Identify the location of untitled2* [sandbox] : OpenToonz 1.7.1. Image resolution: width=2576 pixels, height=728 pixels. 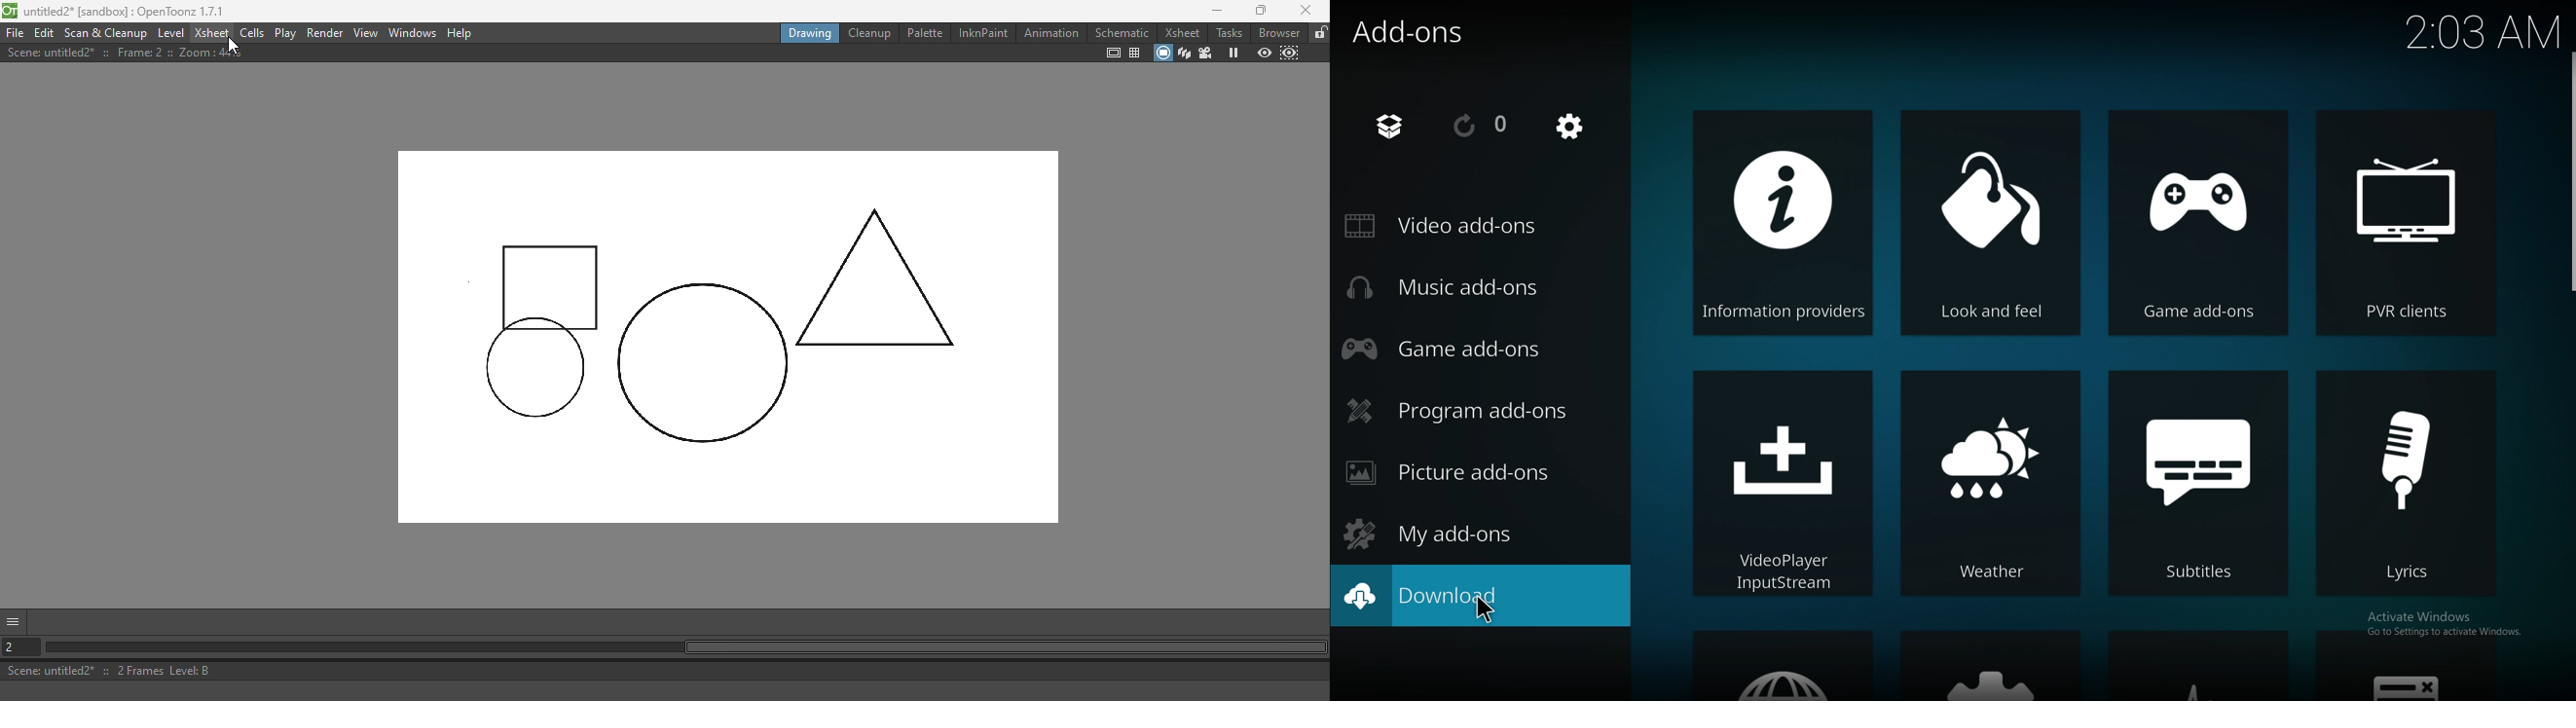
(117, 11).